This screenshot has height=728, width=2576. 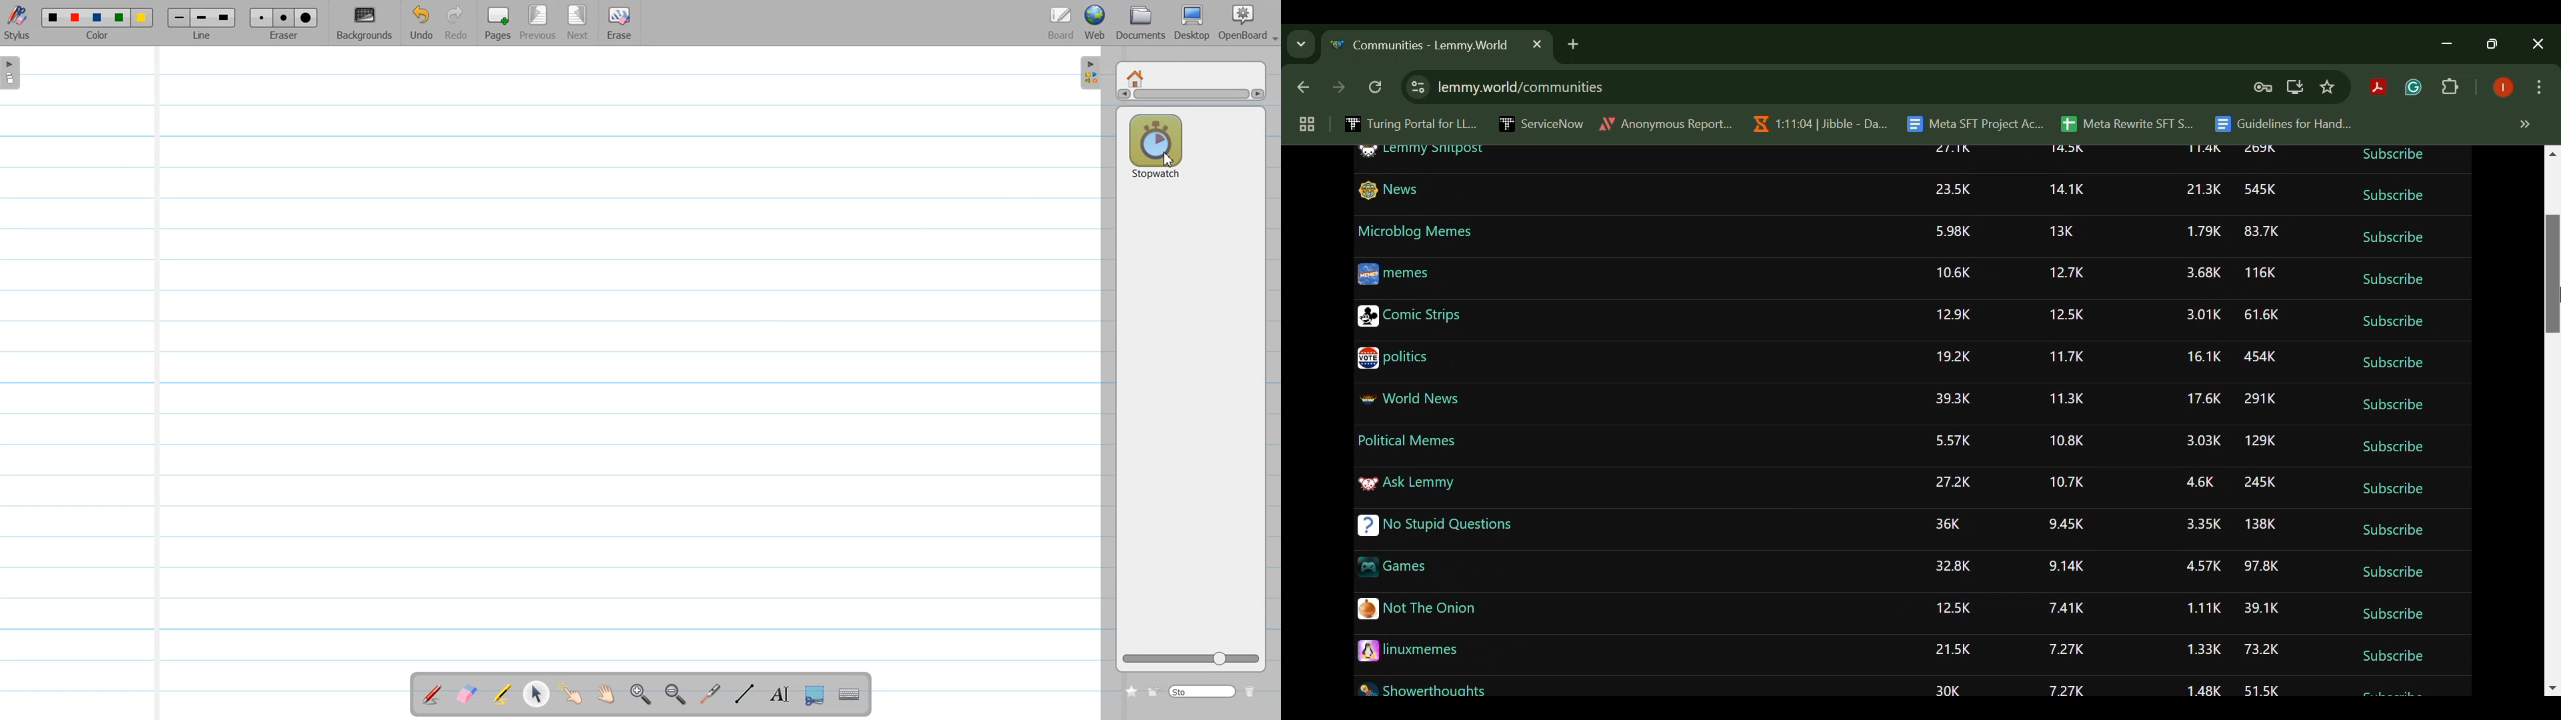 What do you see at coordinates (552, 361) in the screenshot?
I see `Ruled light background` at bounding box center [552, 361].